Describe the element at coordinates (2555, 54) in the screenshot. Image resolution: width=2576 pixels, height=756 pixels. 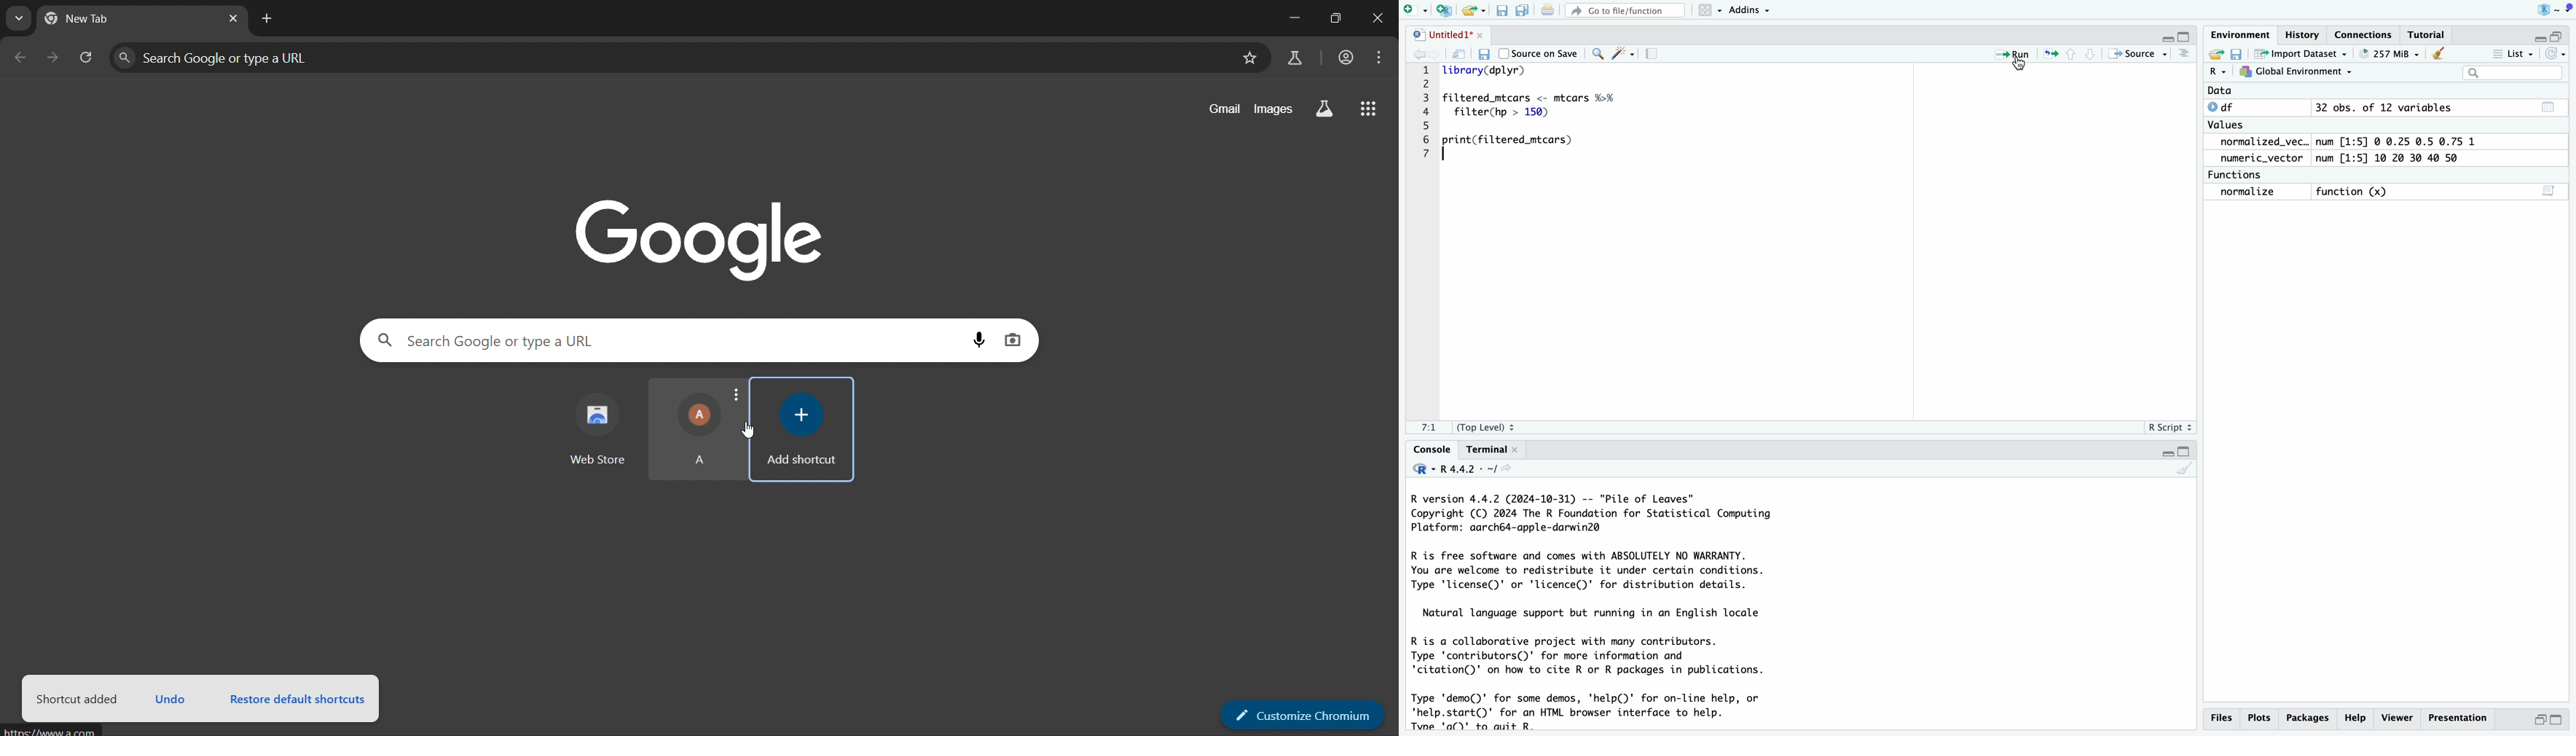
I see `refresh` at that location.